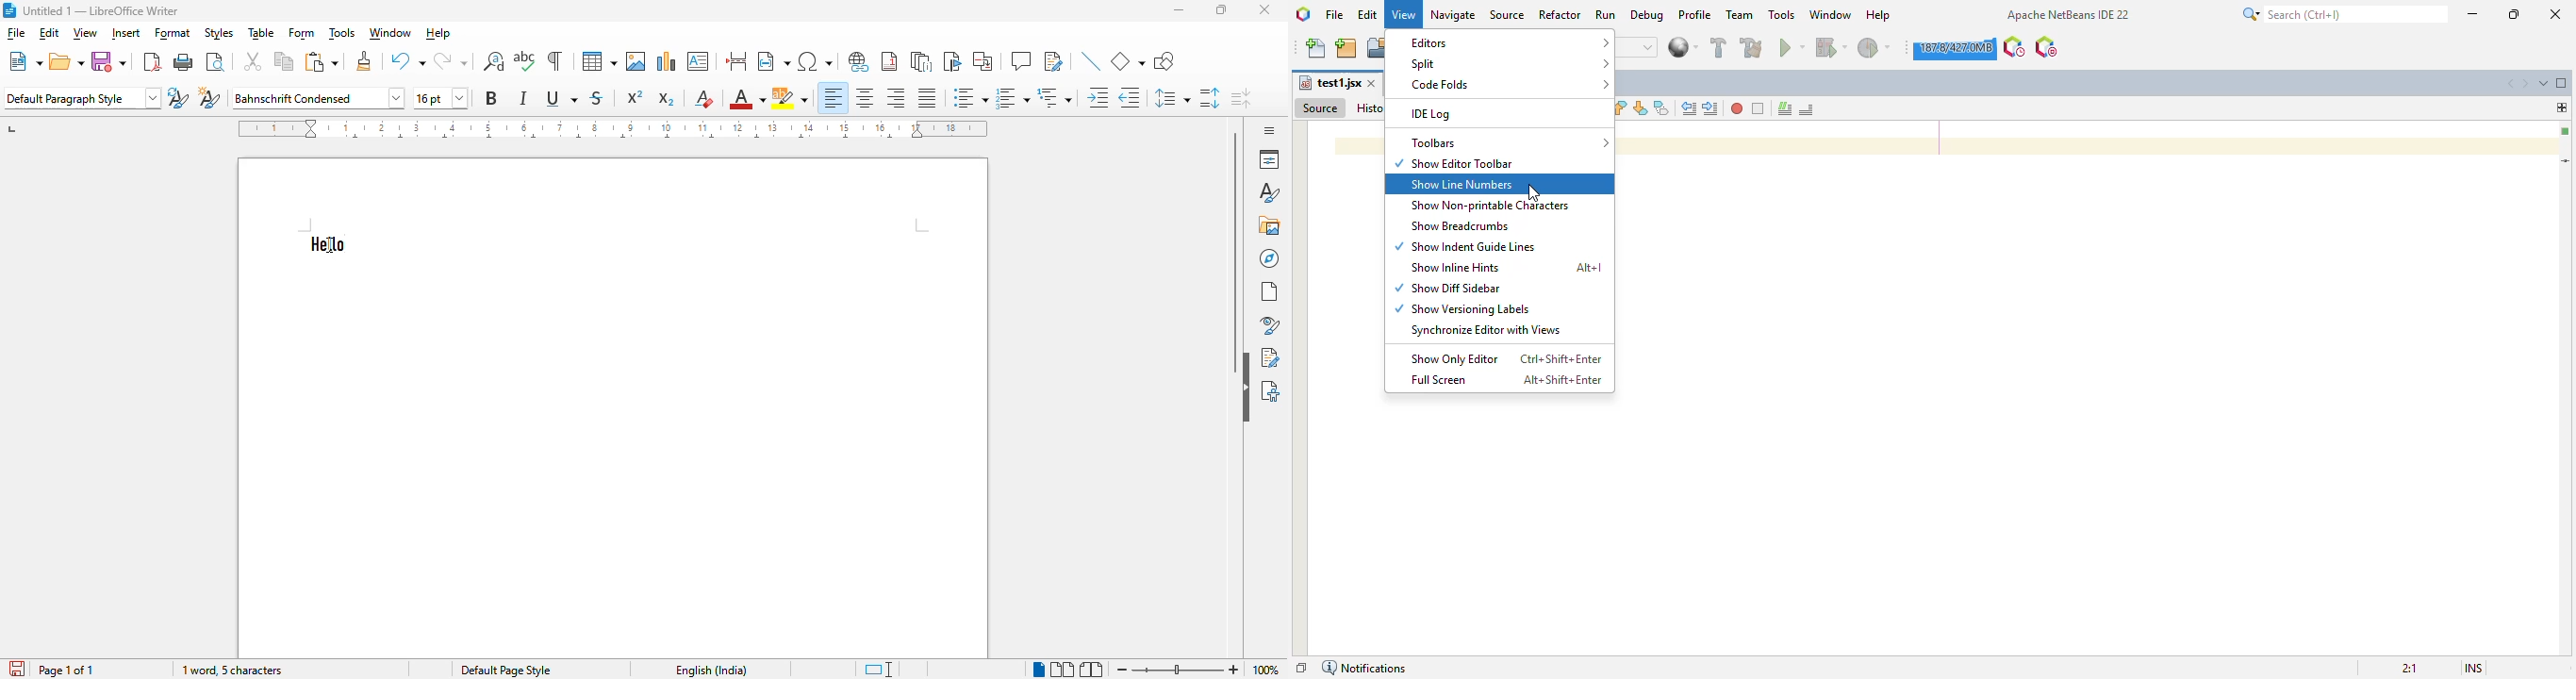 This screenshot has height=700, width=2576. What do you see at coordinates (283, 60) in the screenshot?
I see `copy` at bounding box center [283, 60].